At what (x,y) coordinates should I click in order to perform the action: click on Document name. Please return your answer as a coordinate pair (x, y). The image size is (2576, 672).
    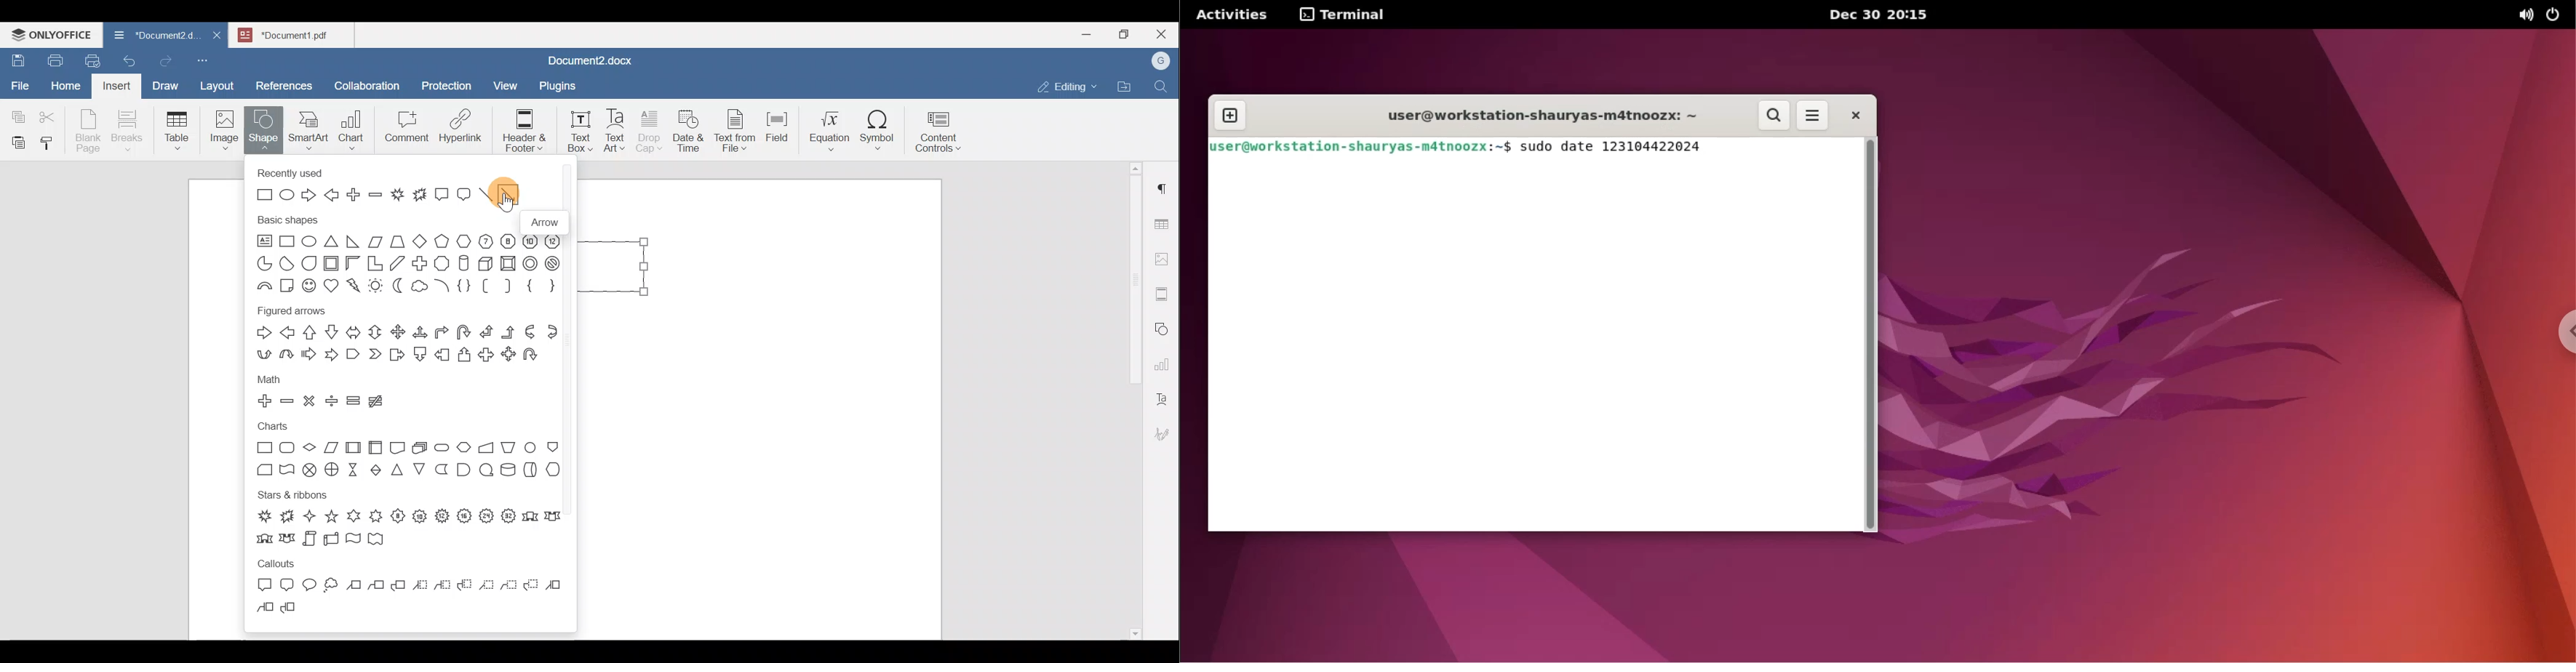
    Looking at the image, I should click on (299, 33).